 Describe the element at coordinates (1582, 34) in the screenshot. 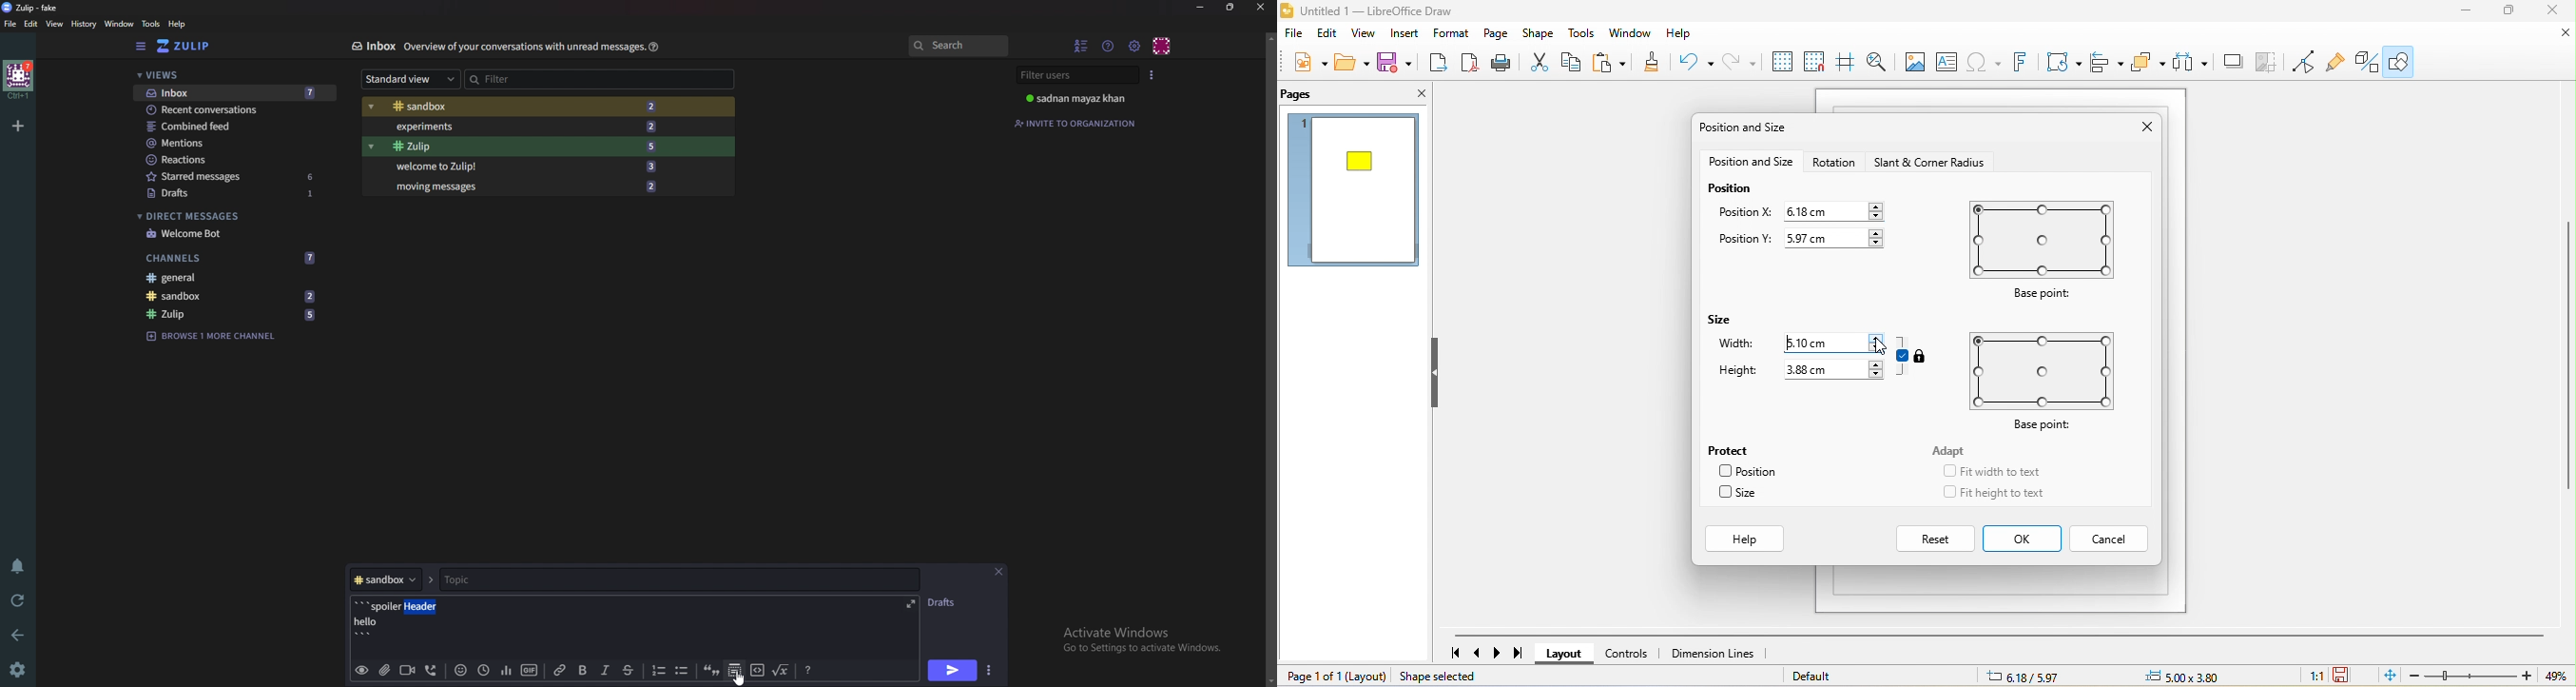

I see `tools` at that location.